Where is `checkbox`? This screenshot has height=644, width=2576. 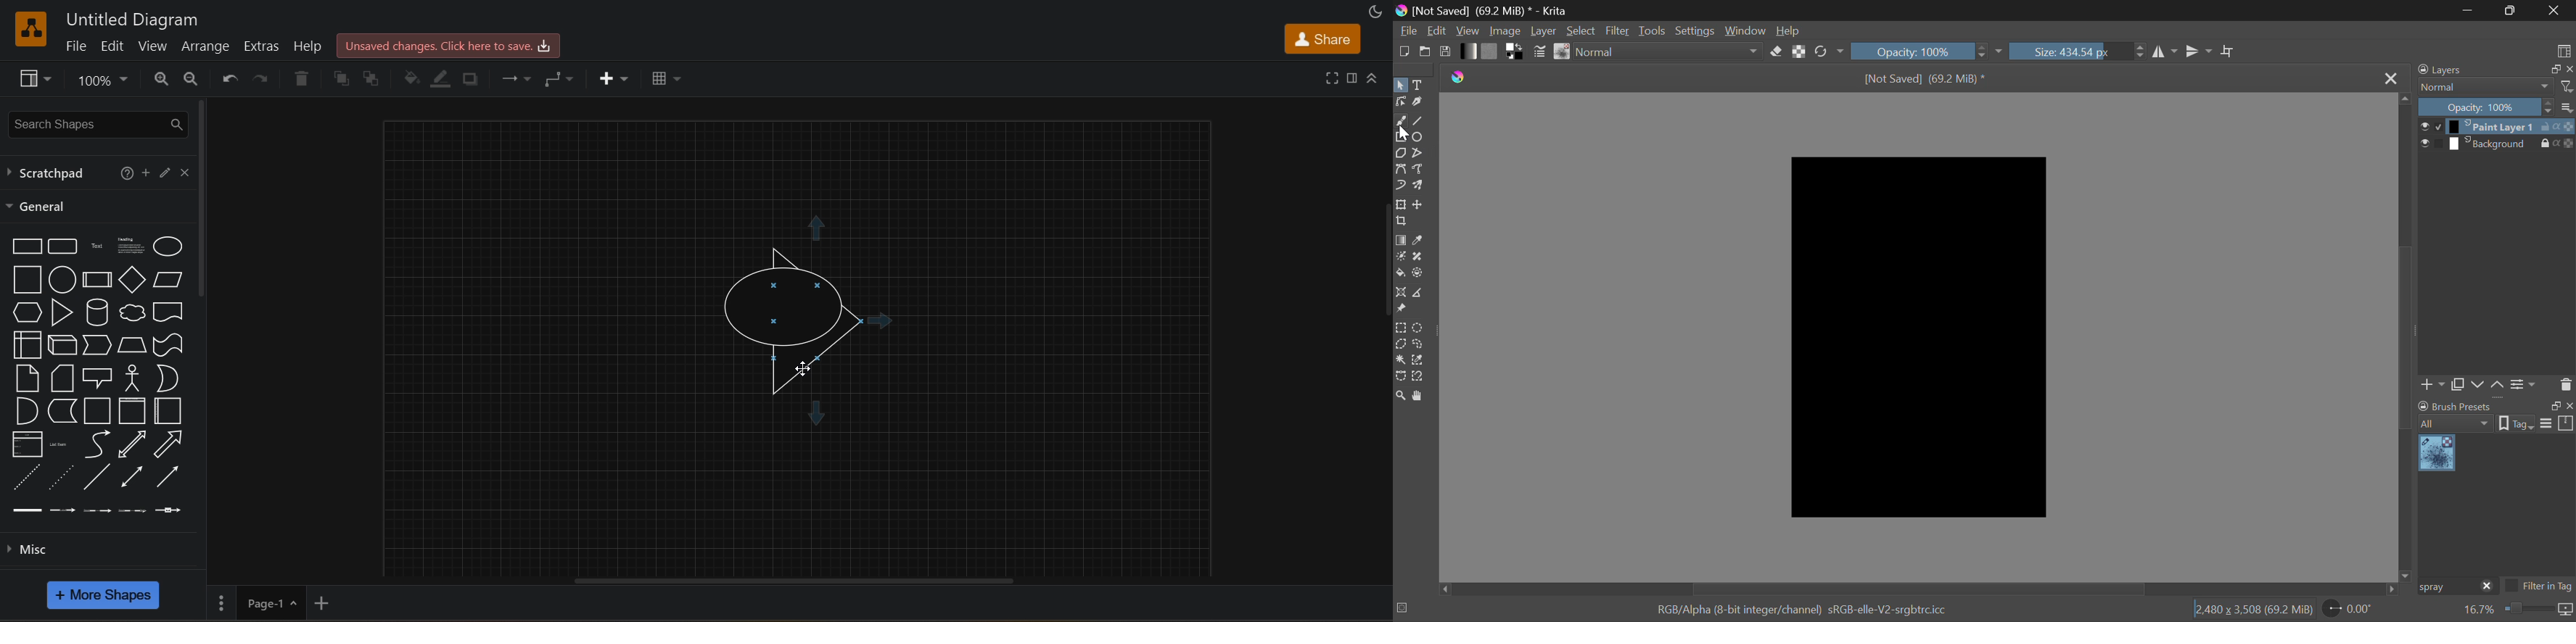
checkbox is located at coordinates (2431, 126).